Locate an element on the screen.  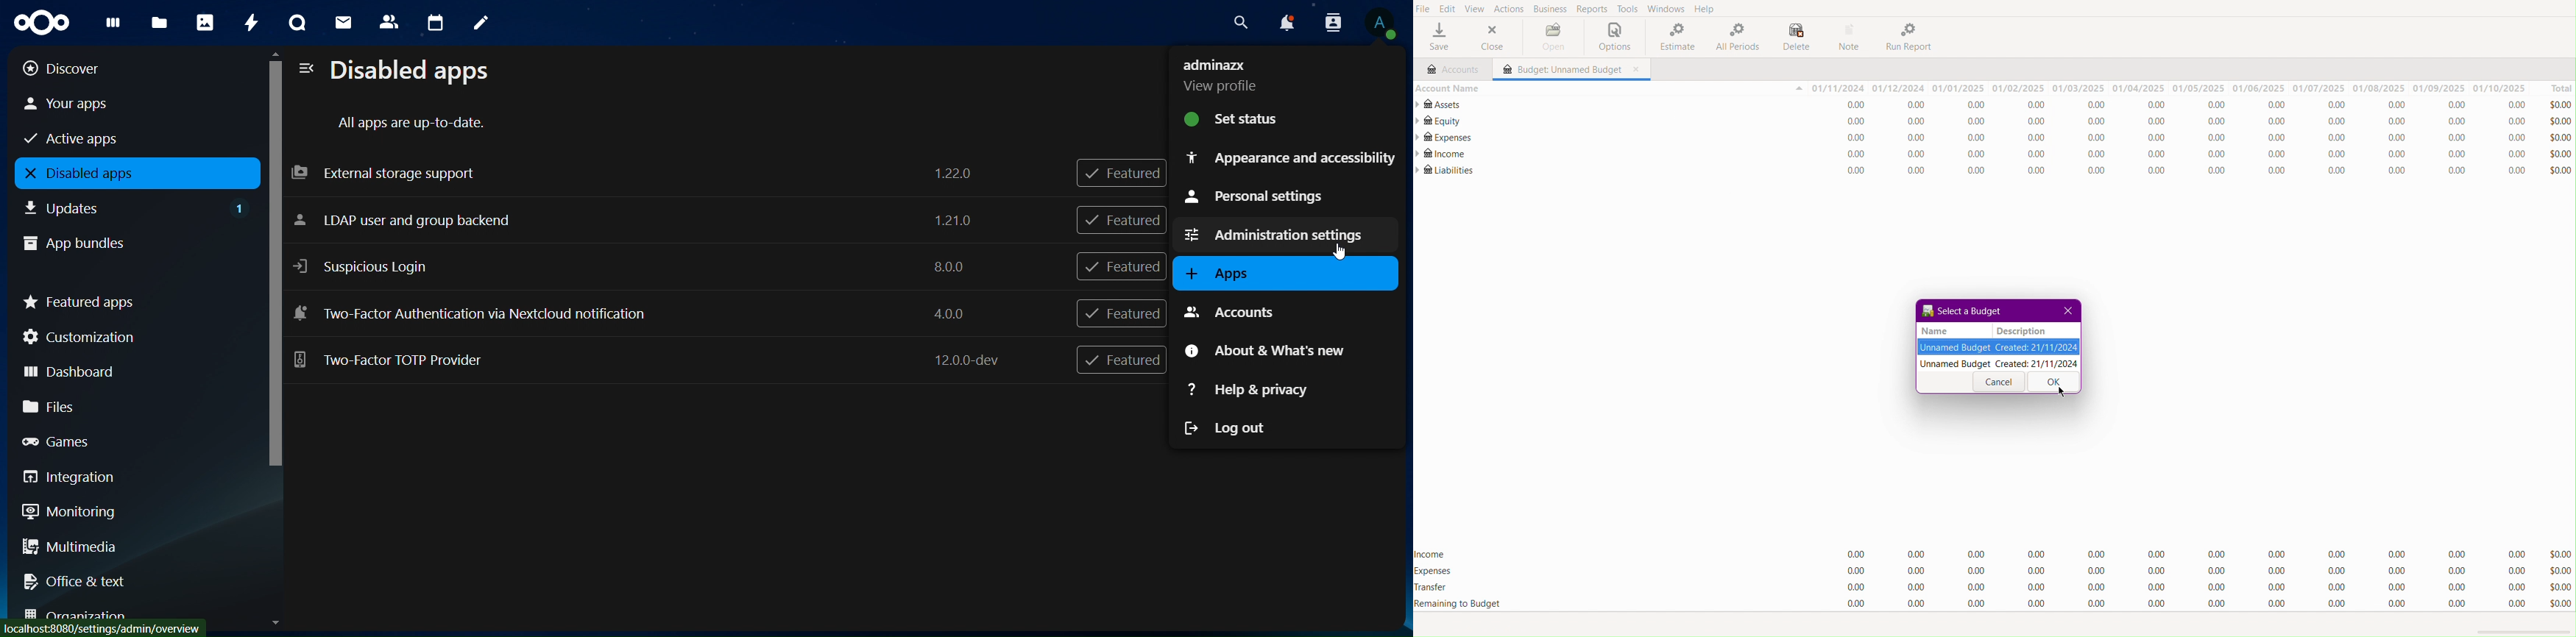
notes is located at coordinates (477, 21).